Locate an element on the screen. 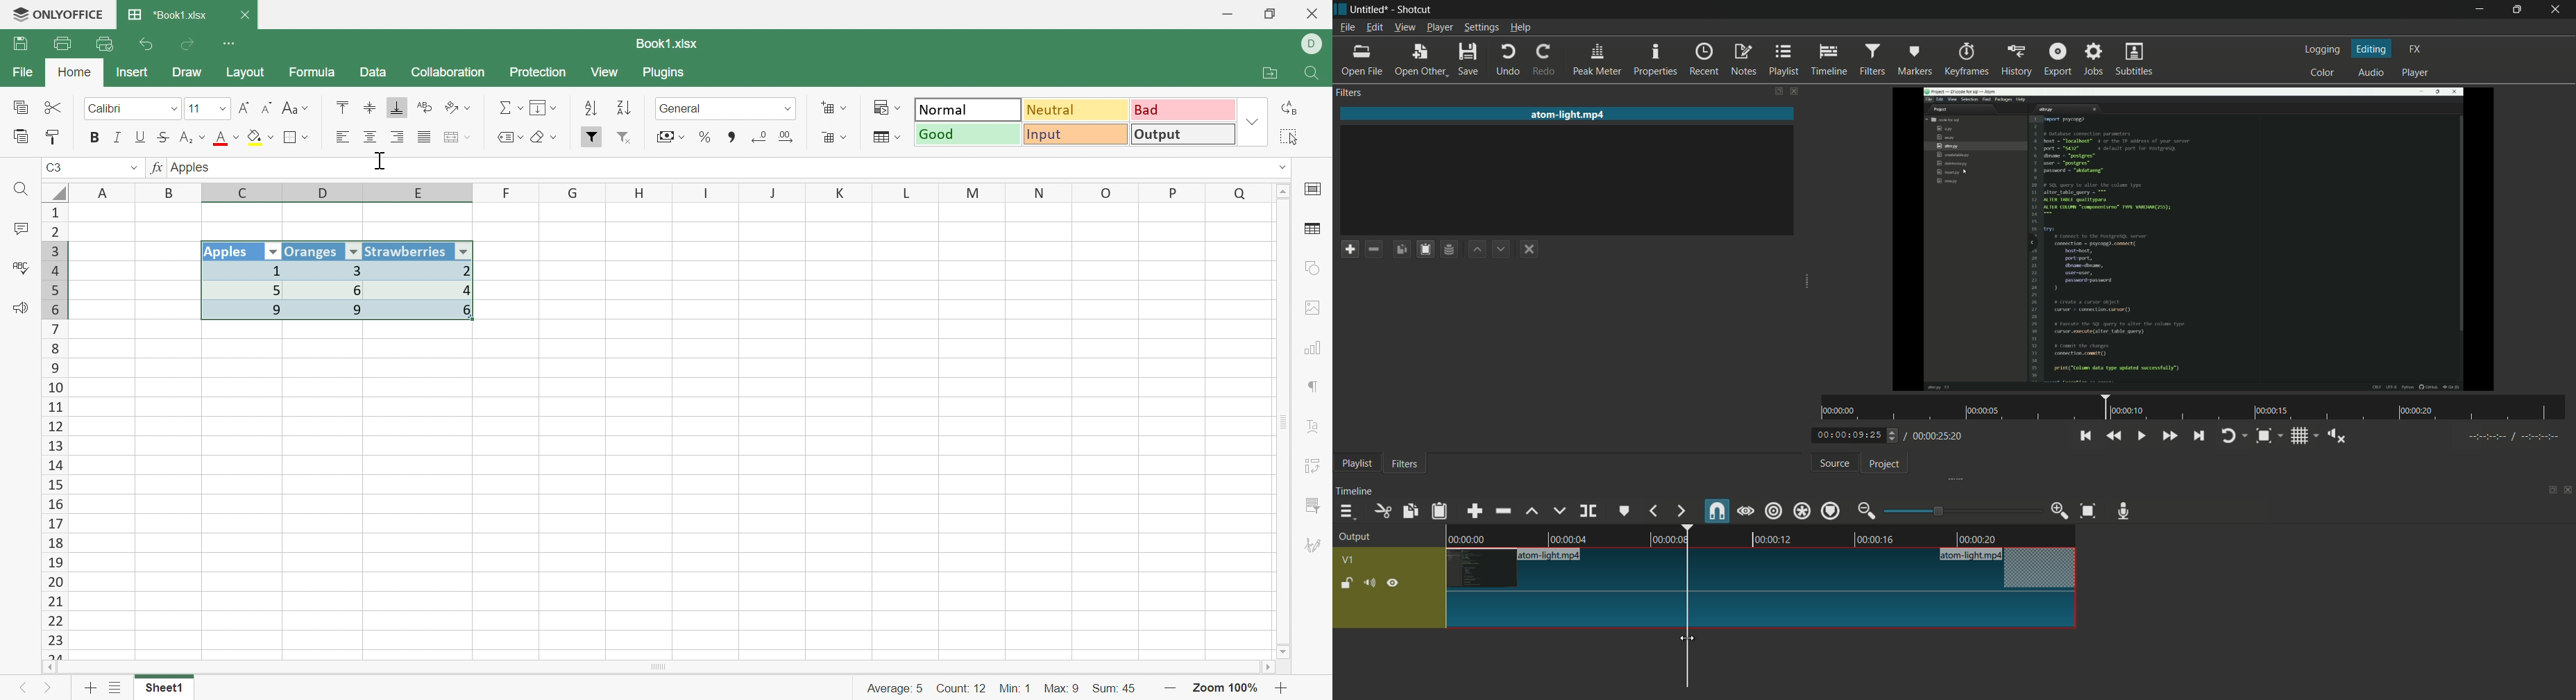  Row numbers 3, 4, 5, 6 and 7 highlighted is located at coordinates (55, 279).